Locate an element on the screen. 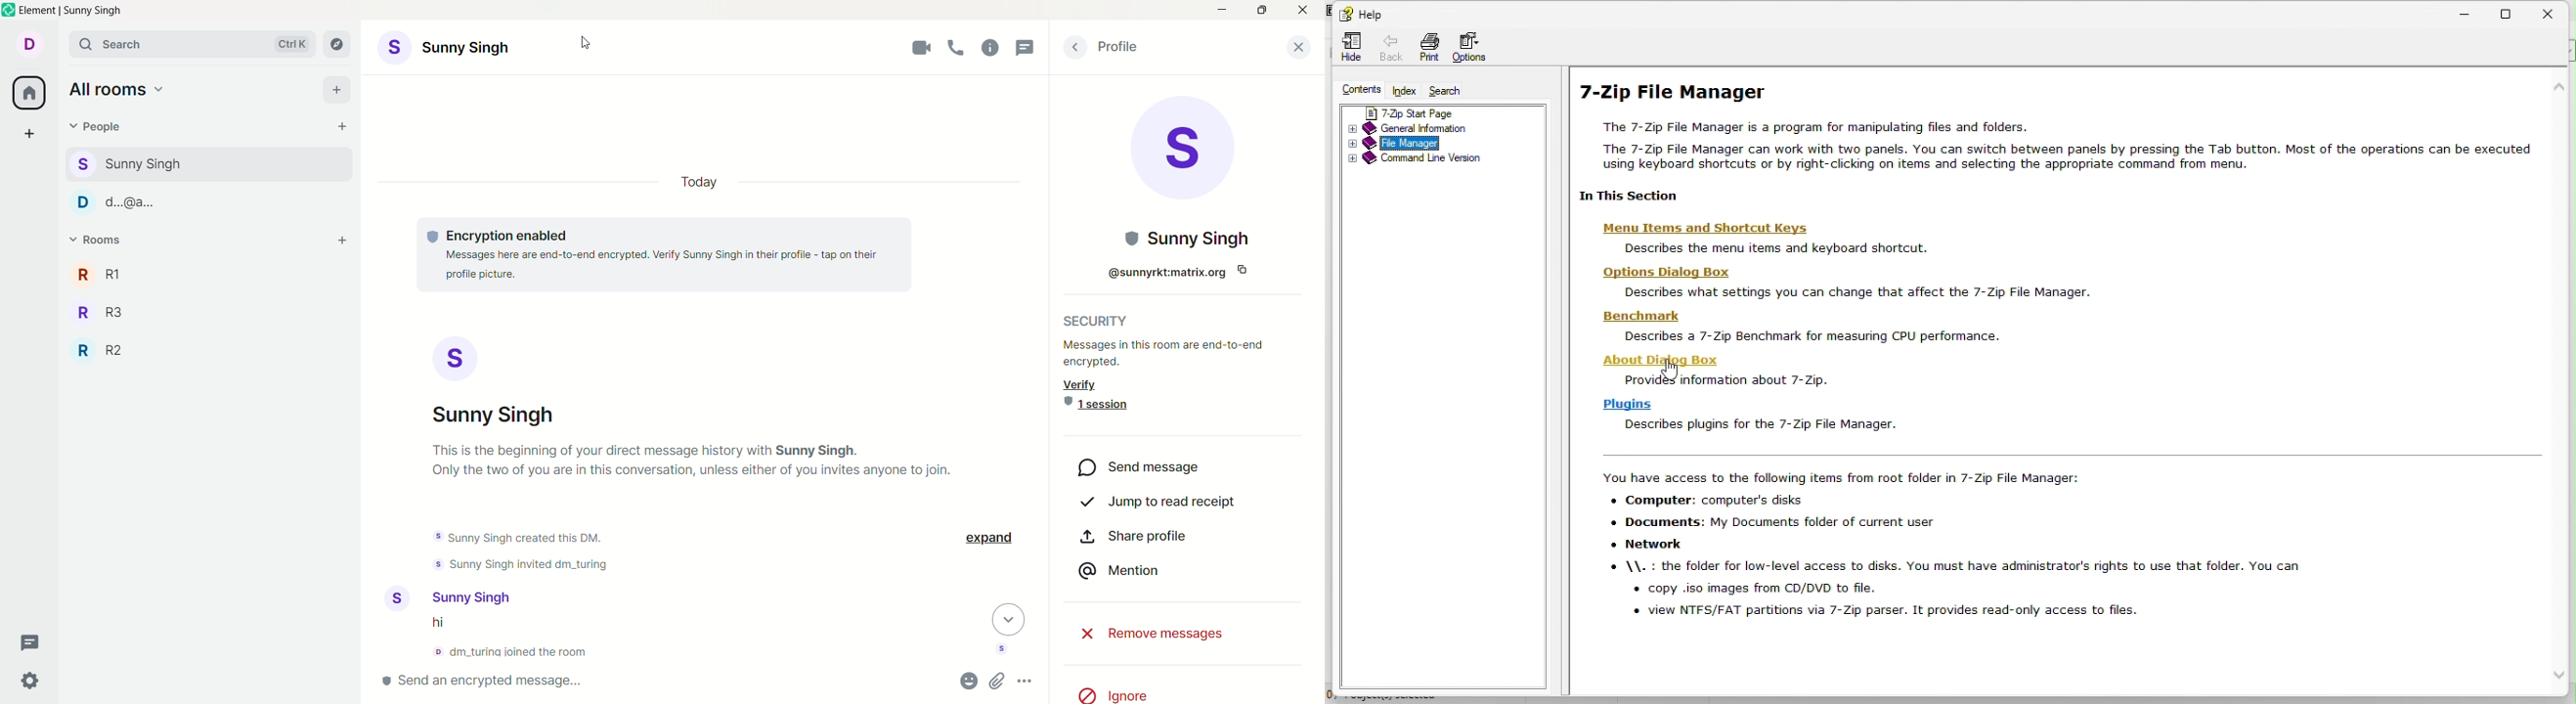 The image size is (2576, 728). text is located at coordinates (506, 640).